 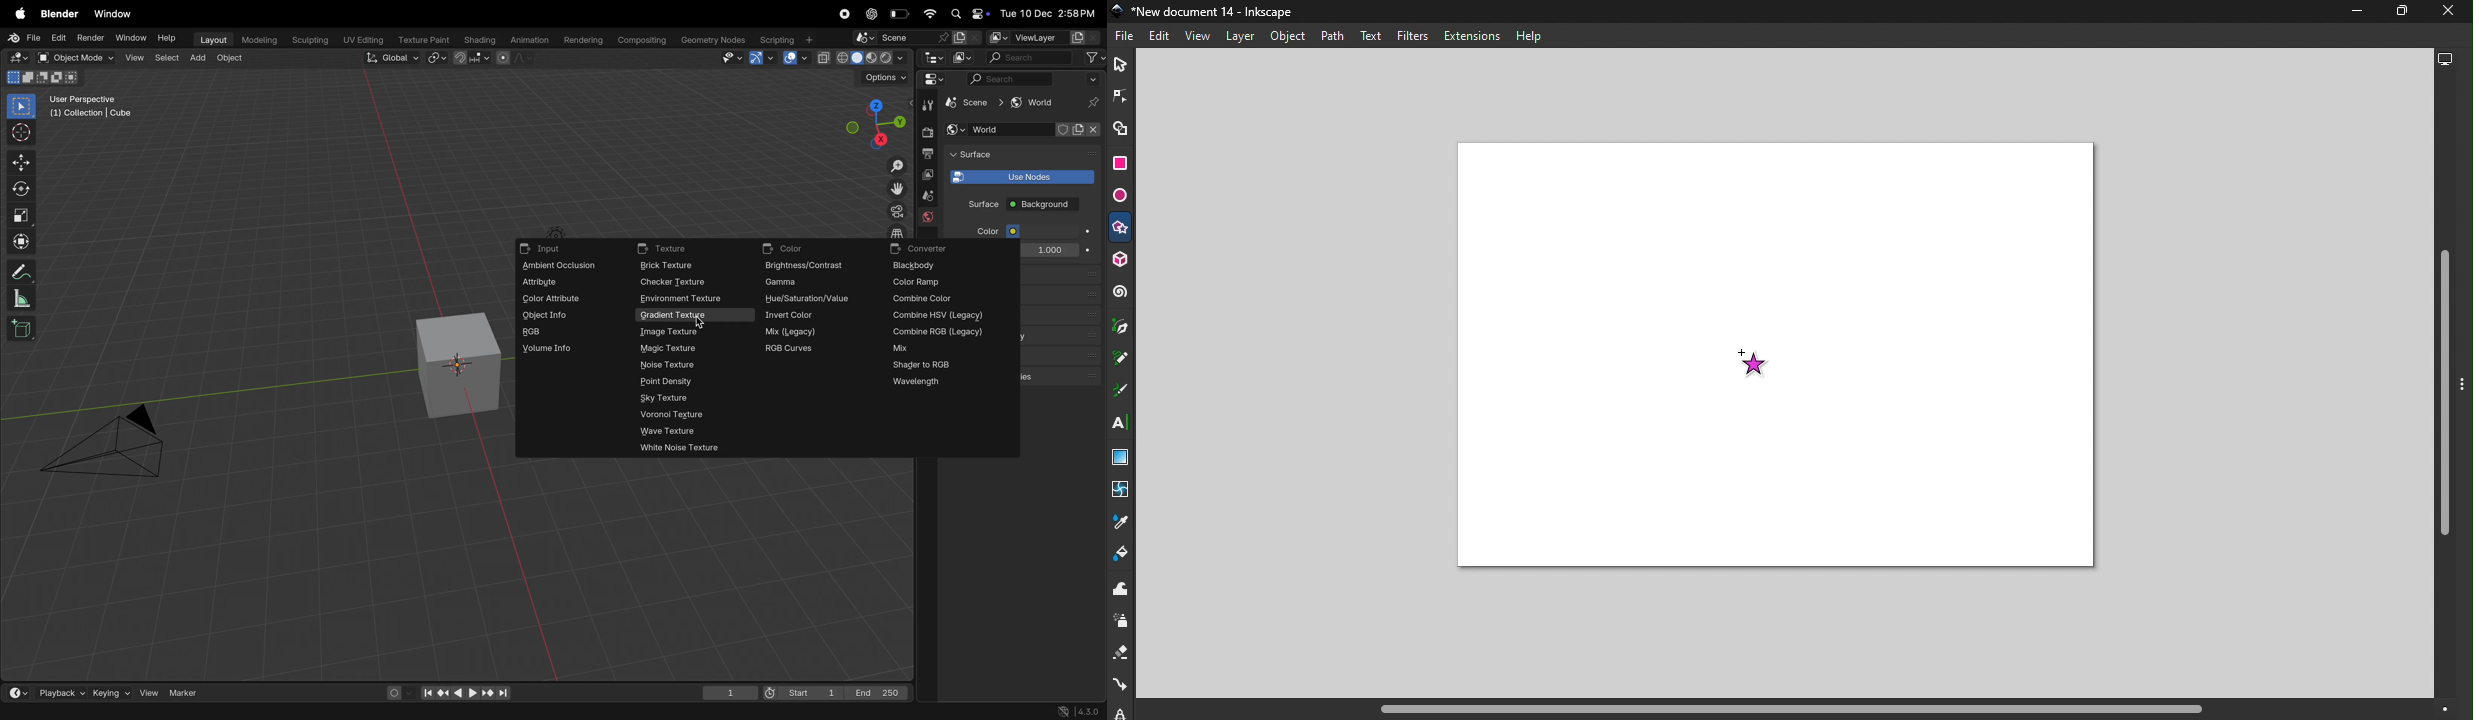 What do you see at coordinates (844, 14) in the screenshot?
I see `record` at bounding box center [844, 14].